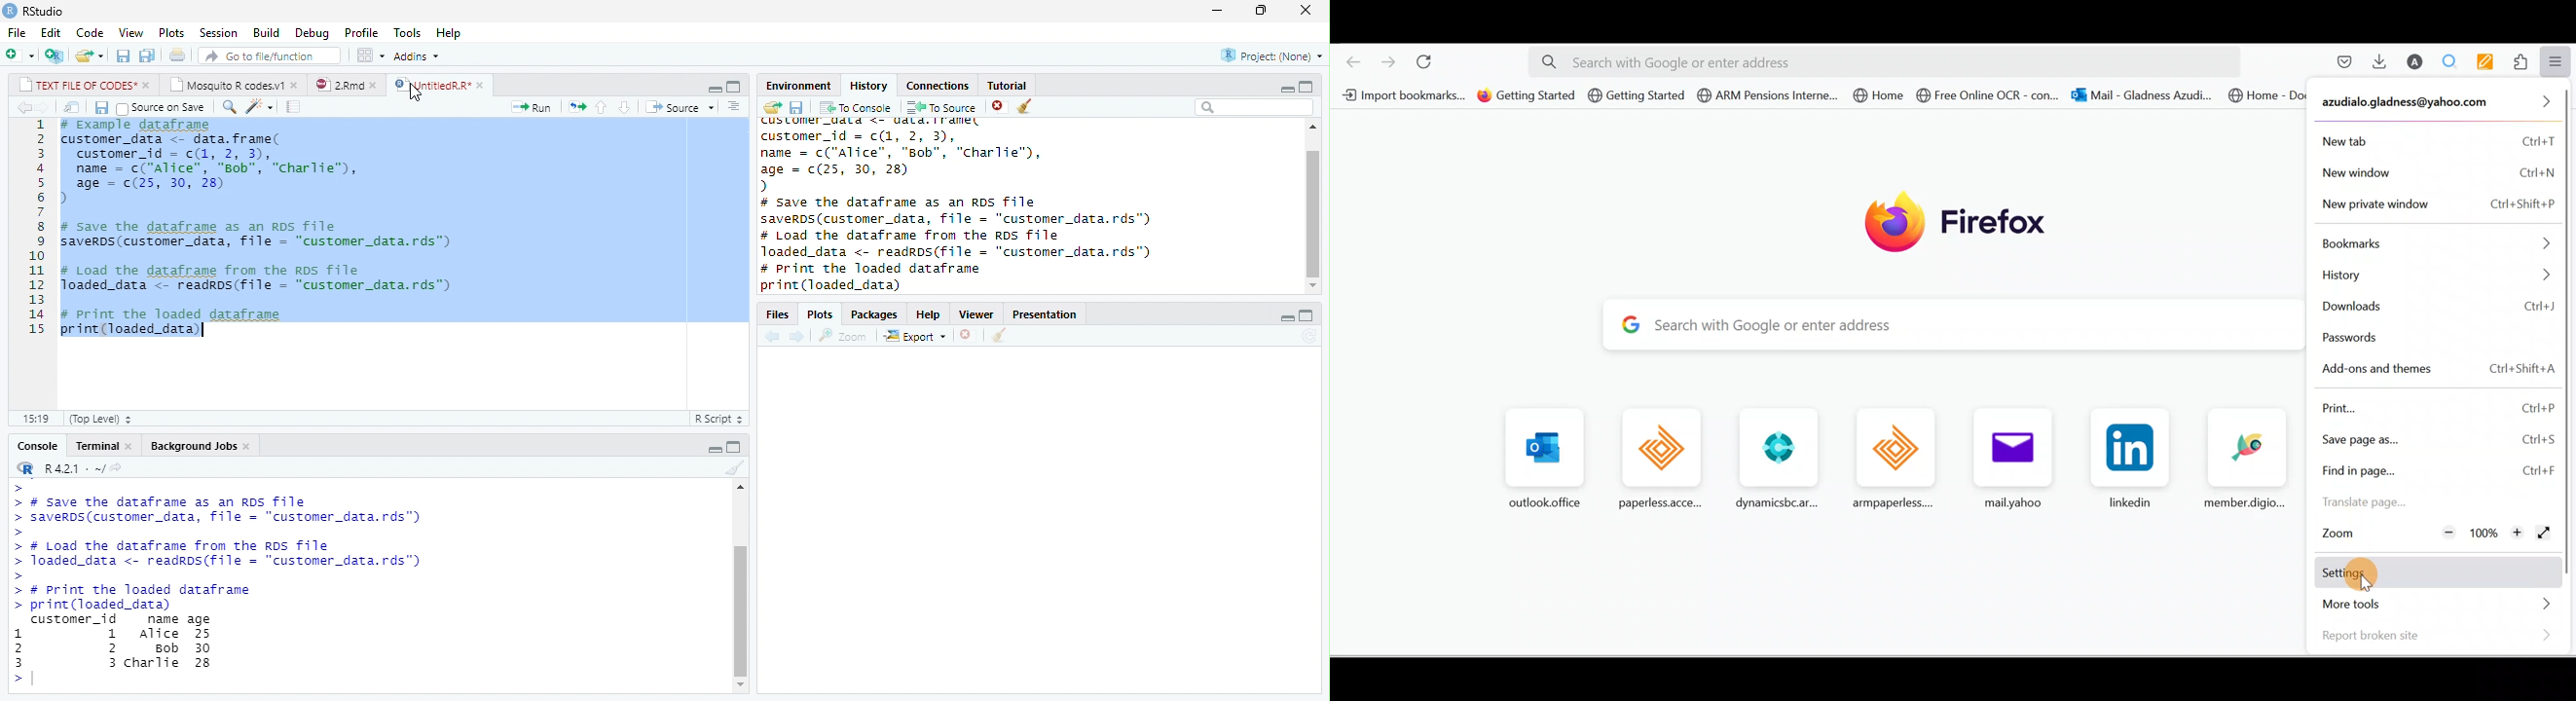 Image resolution: width=2576 pixels, height=728 pixels. What do you see at coordinates (74, 85) in the screenshot?
I see `TEXT FILE OF CODES` at bounding box center [74, 85].